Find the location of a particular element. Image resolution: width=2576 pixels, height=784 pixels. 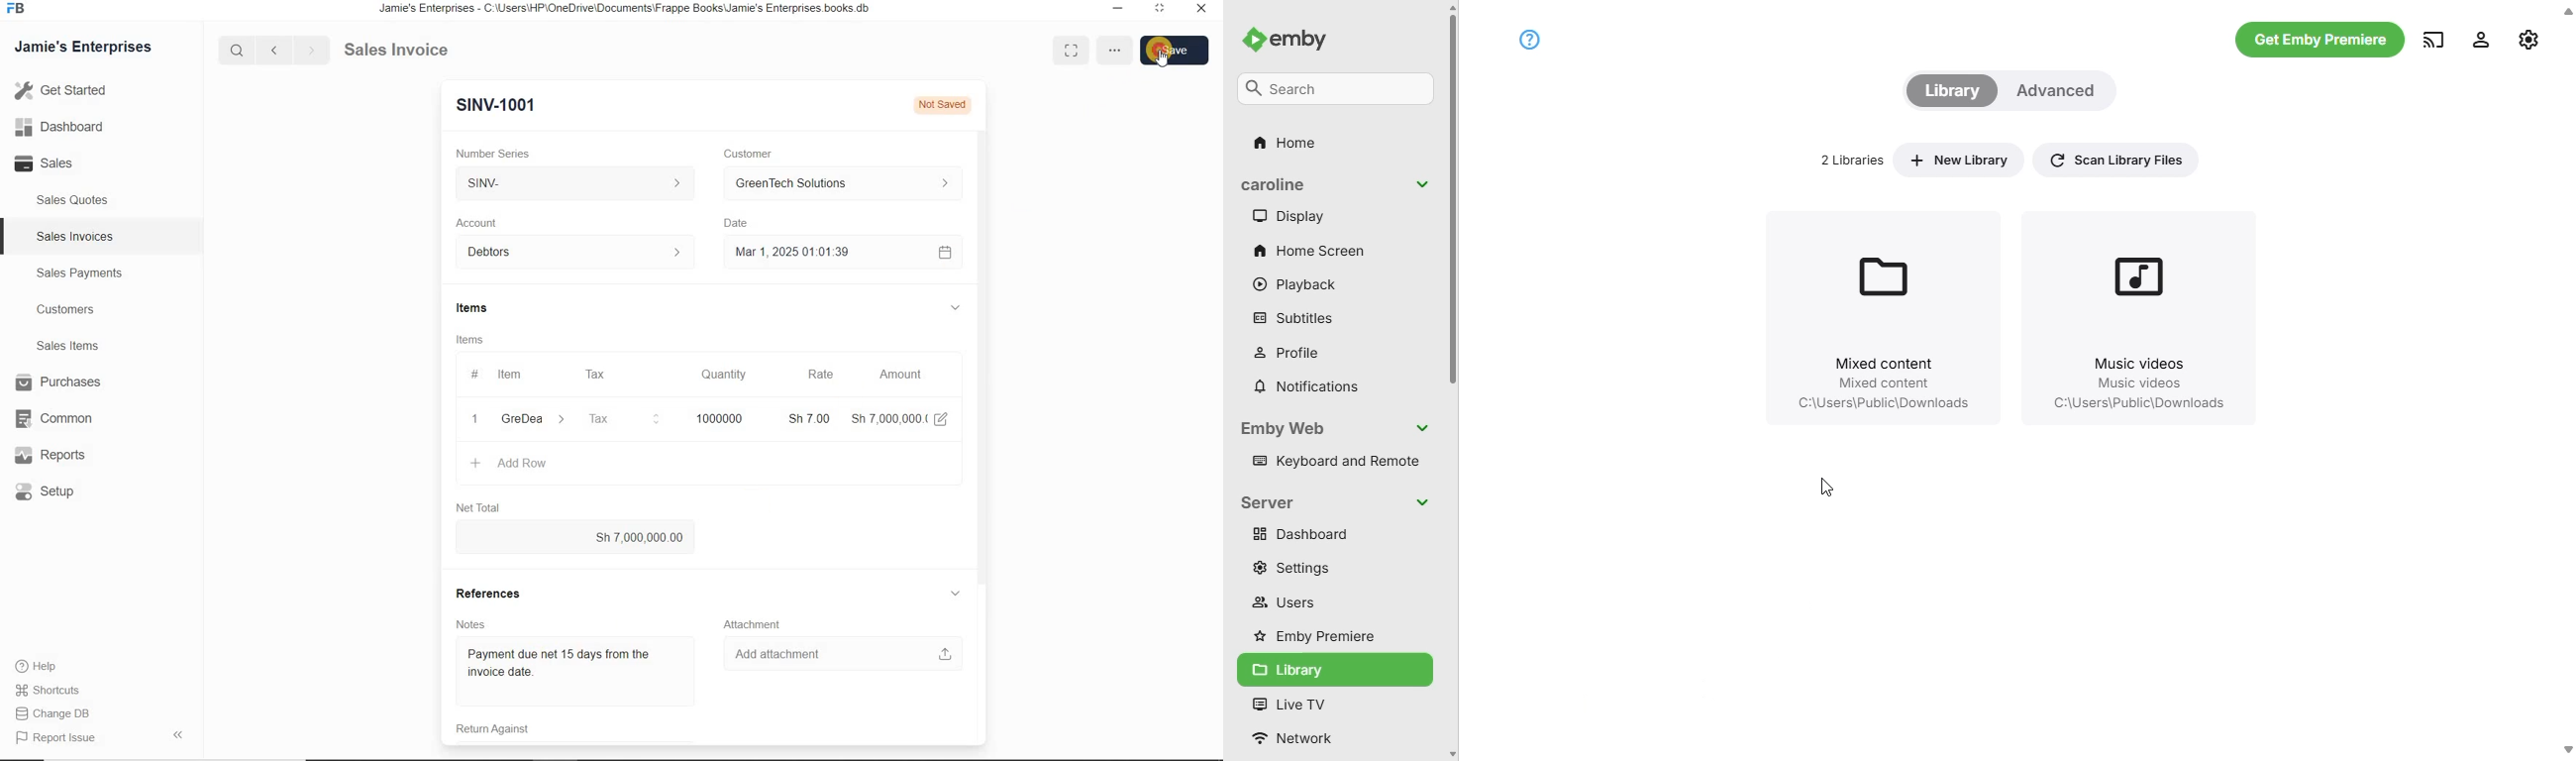

Report Issue is located at coordinates (55, 738).